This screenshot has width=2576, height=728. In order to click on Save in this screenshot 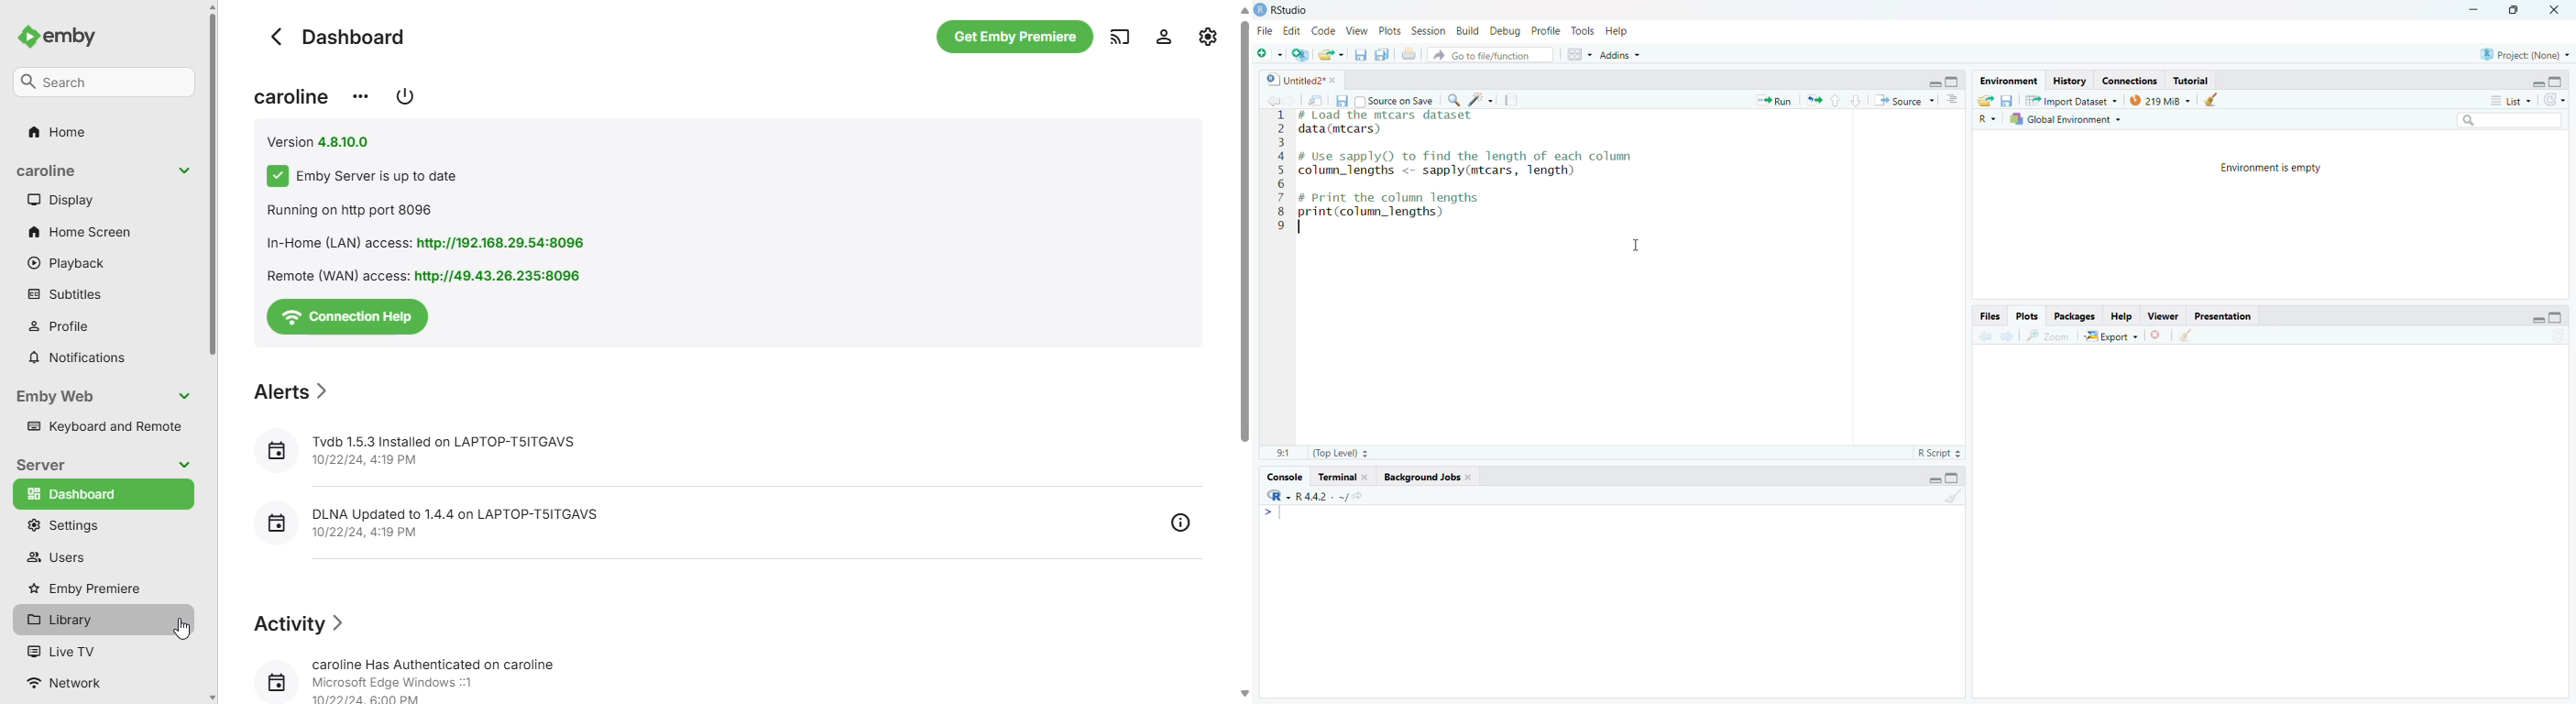, I will do `click(2008, 100)`.